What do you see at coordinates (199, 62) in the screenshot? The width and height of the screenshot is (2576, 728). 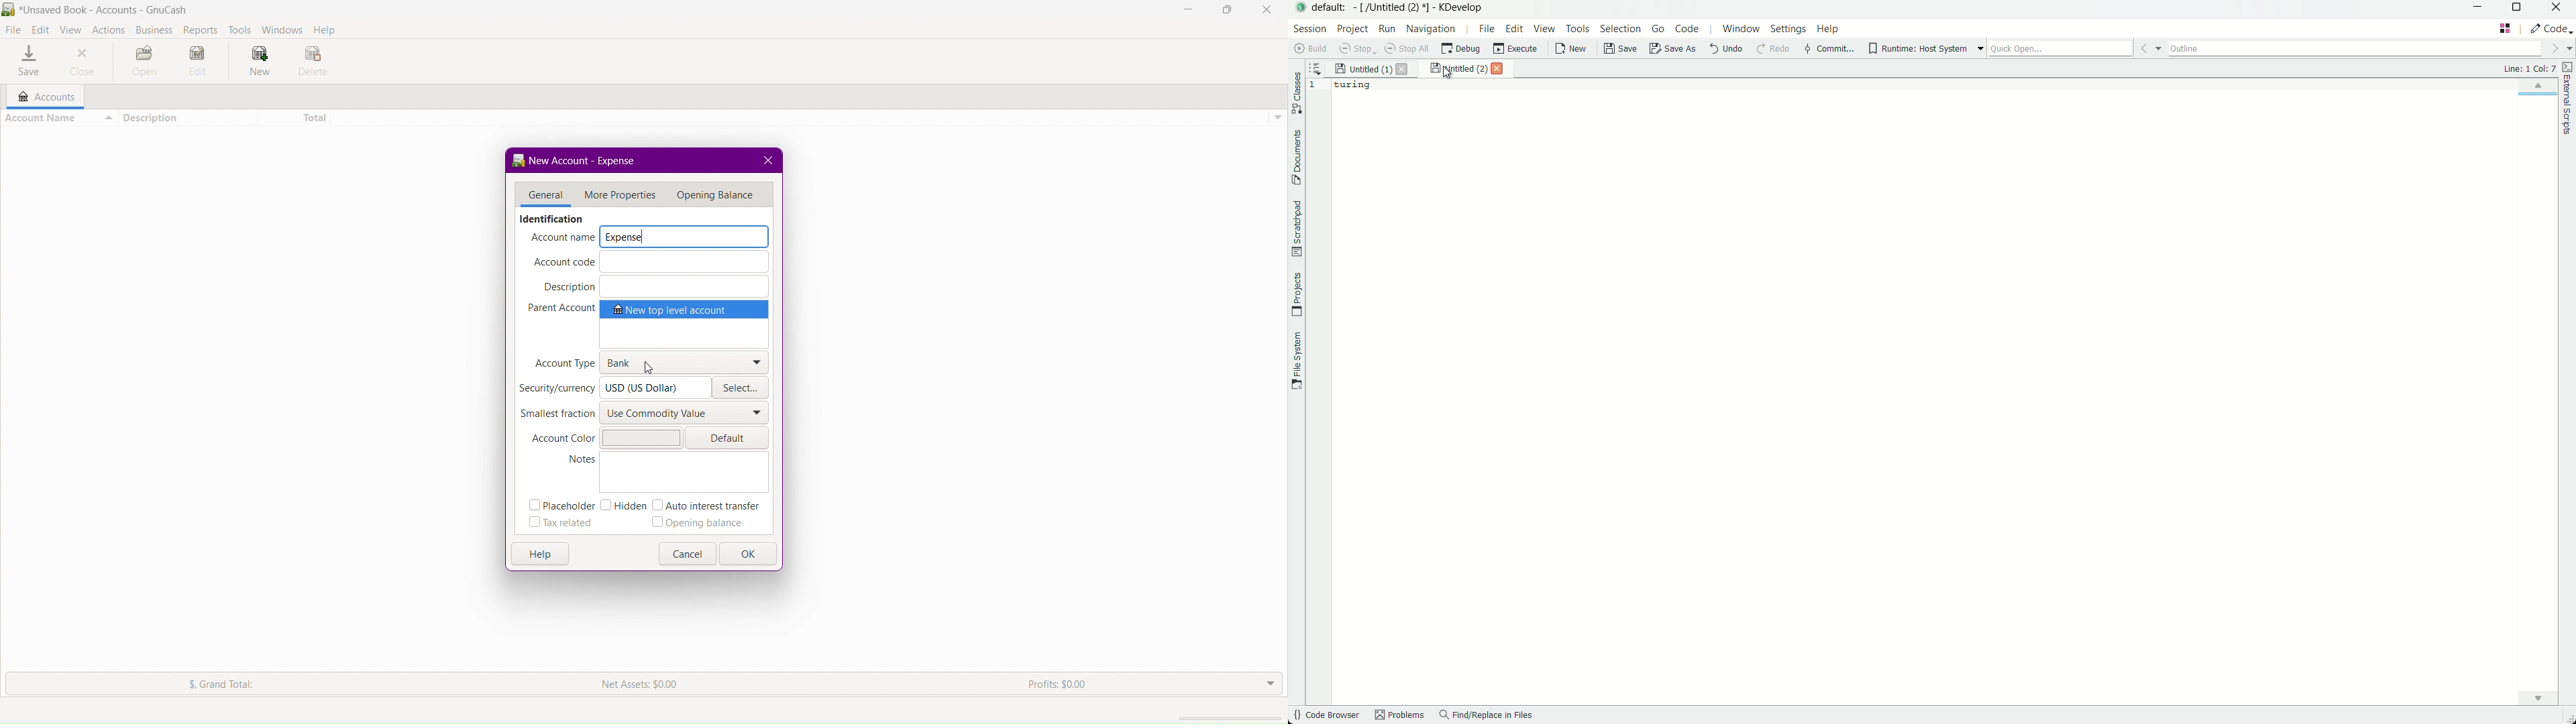 I see `Edit` at bounding box center [199, 62].